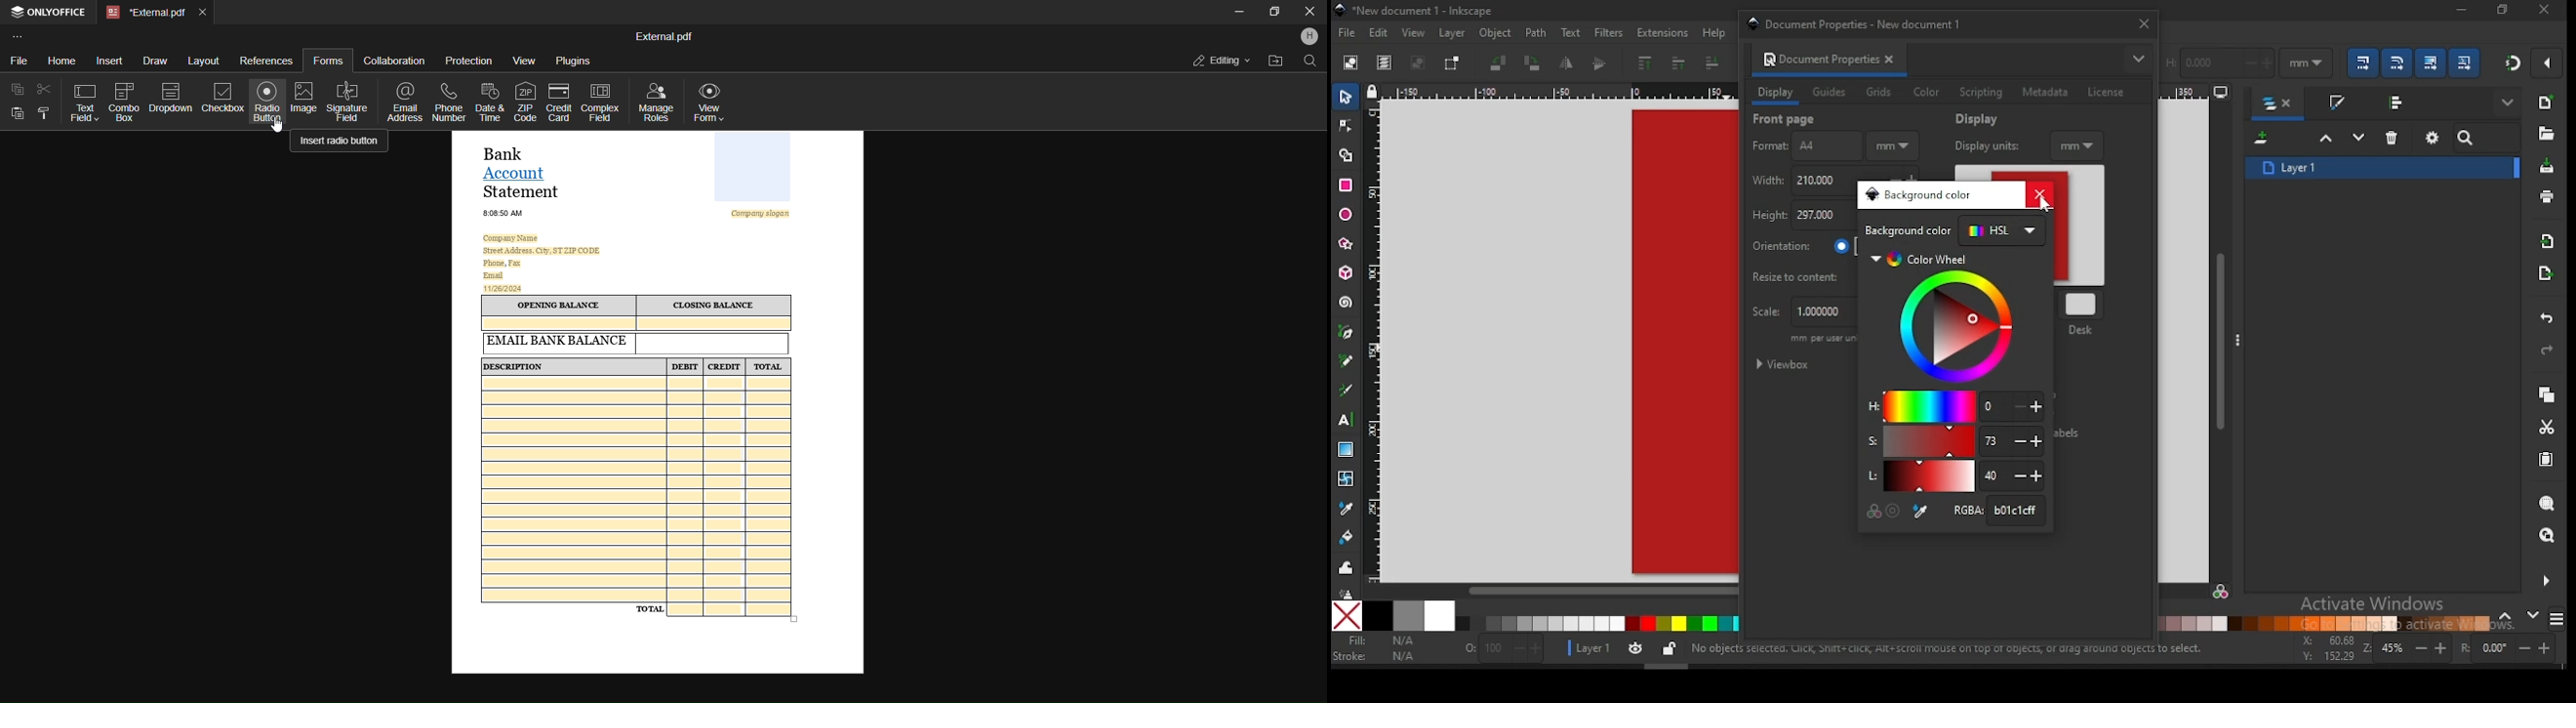  What do you see at coordinates (655, 102) in the screenshot?
I see `manage roles` at bounding box center [655, 102].